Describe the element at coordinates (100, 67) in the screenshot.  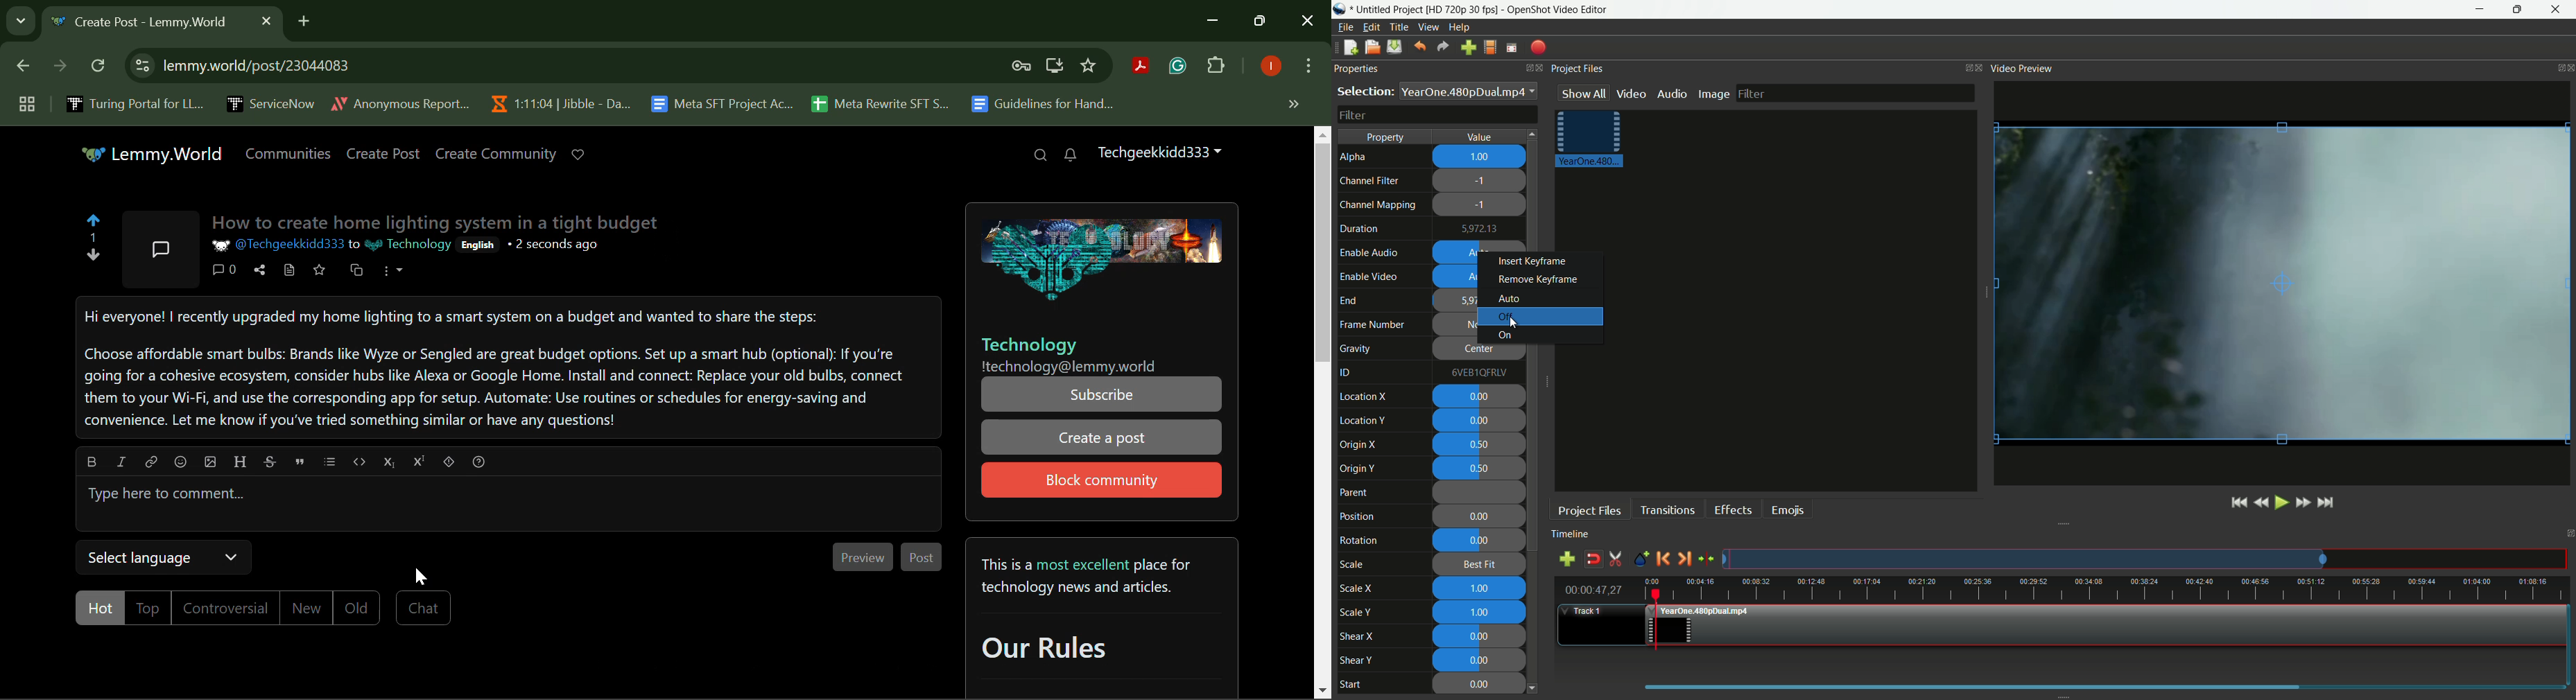
I see `Refresh Page ` at that location.